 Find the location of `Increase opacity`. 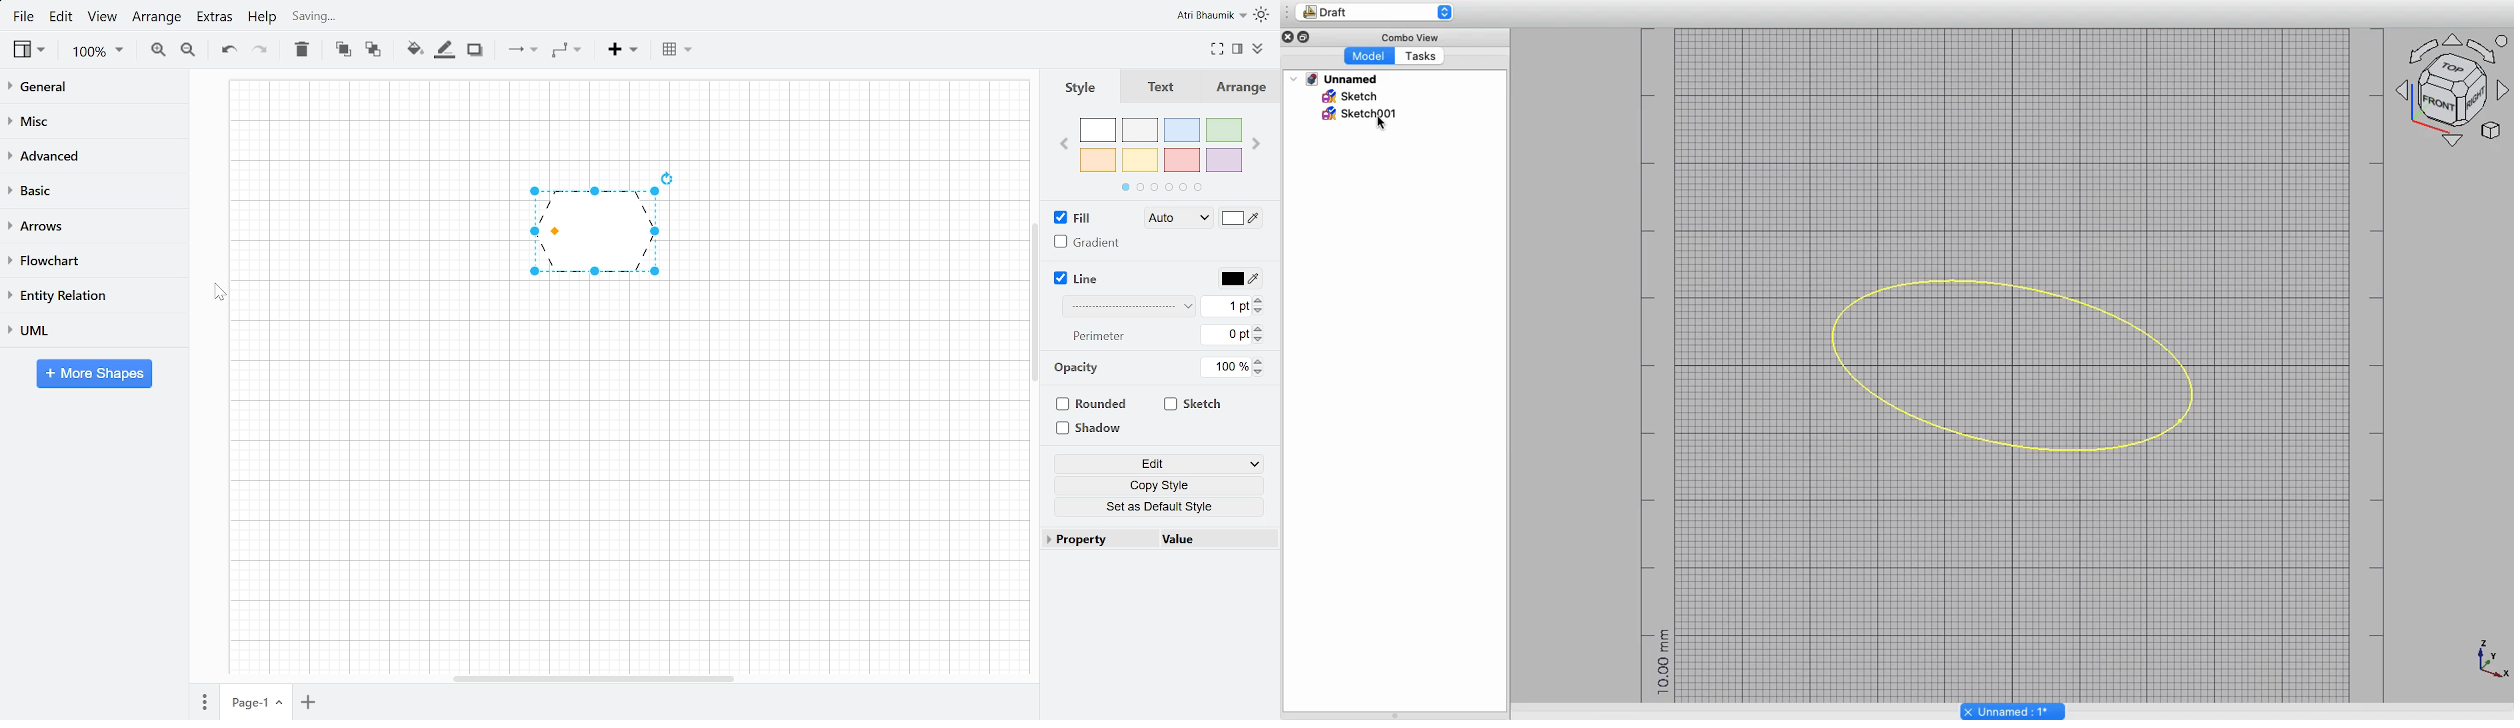

Increase opacity is located at coordinates (1259, 362).